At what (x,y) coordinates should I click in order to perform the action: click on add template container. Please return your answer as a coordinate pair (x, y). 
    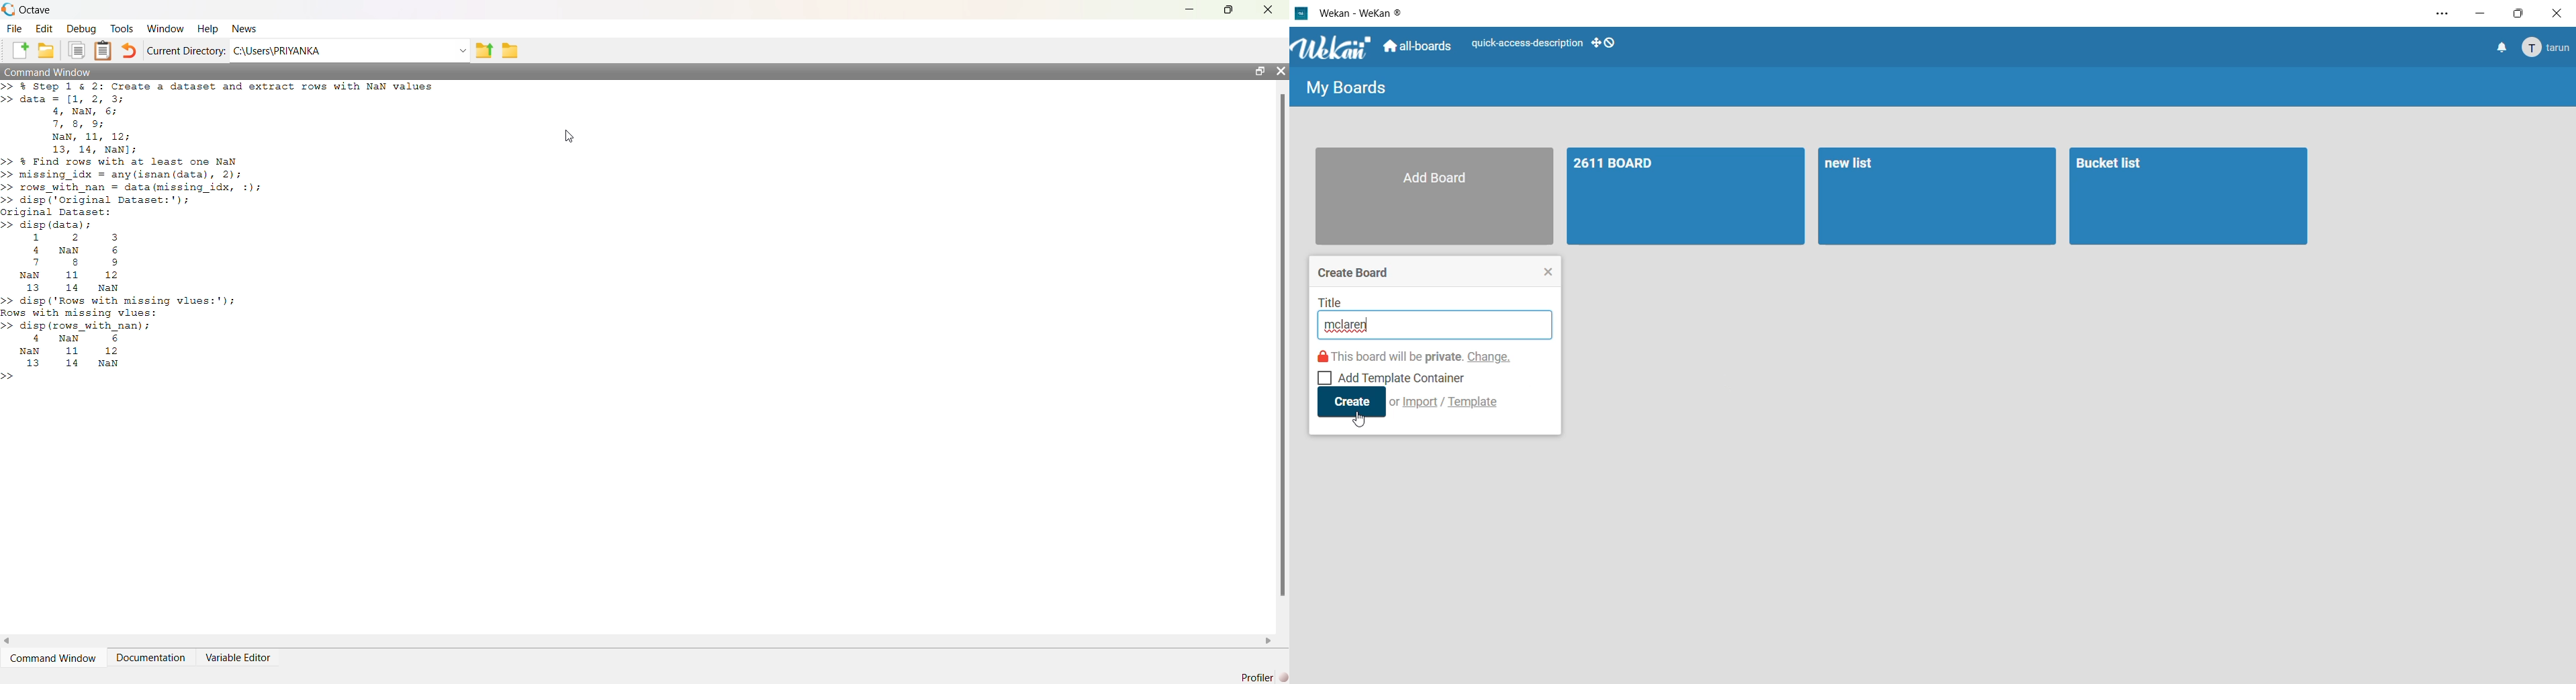
    Looking at the image, I should click on (1393, 377).